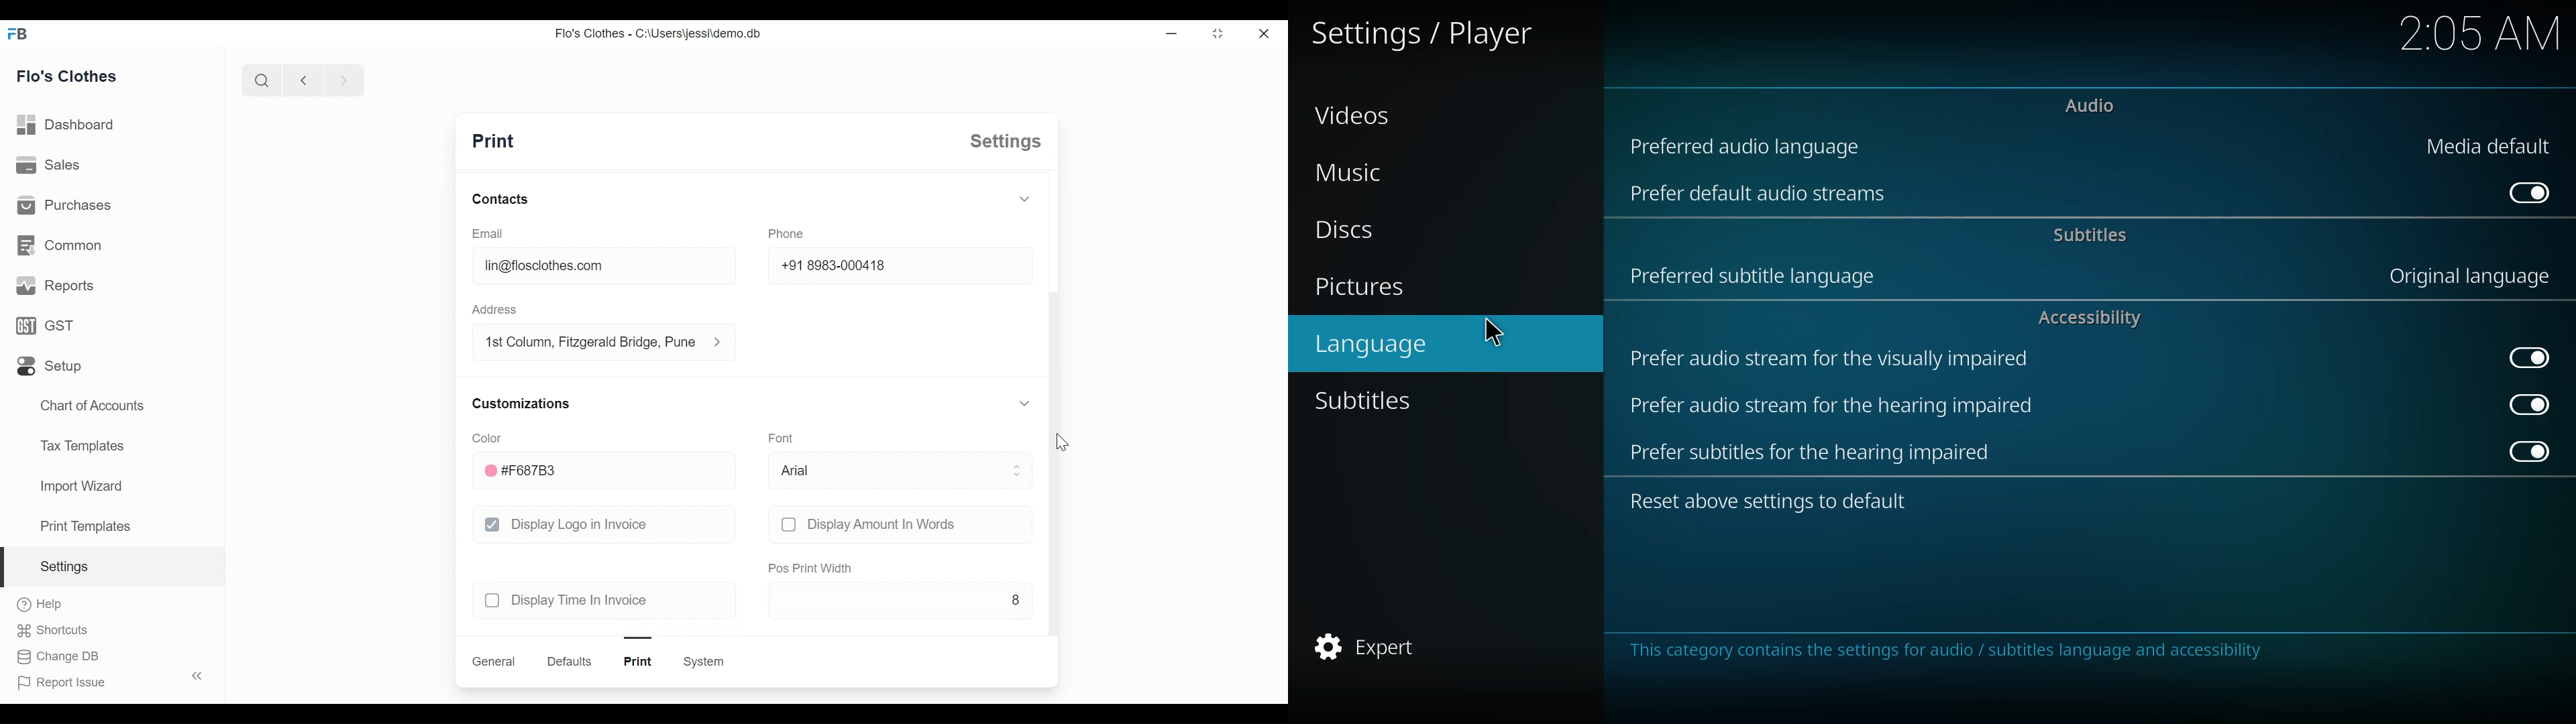  Describe the element at coordinates (50, 367) in the screenshot. I see `setup` at that location.